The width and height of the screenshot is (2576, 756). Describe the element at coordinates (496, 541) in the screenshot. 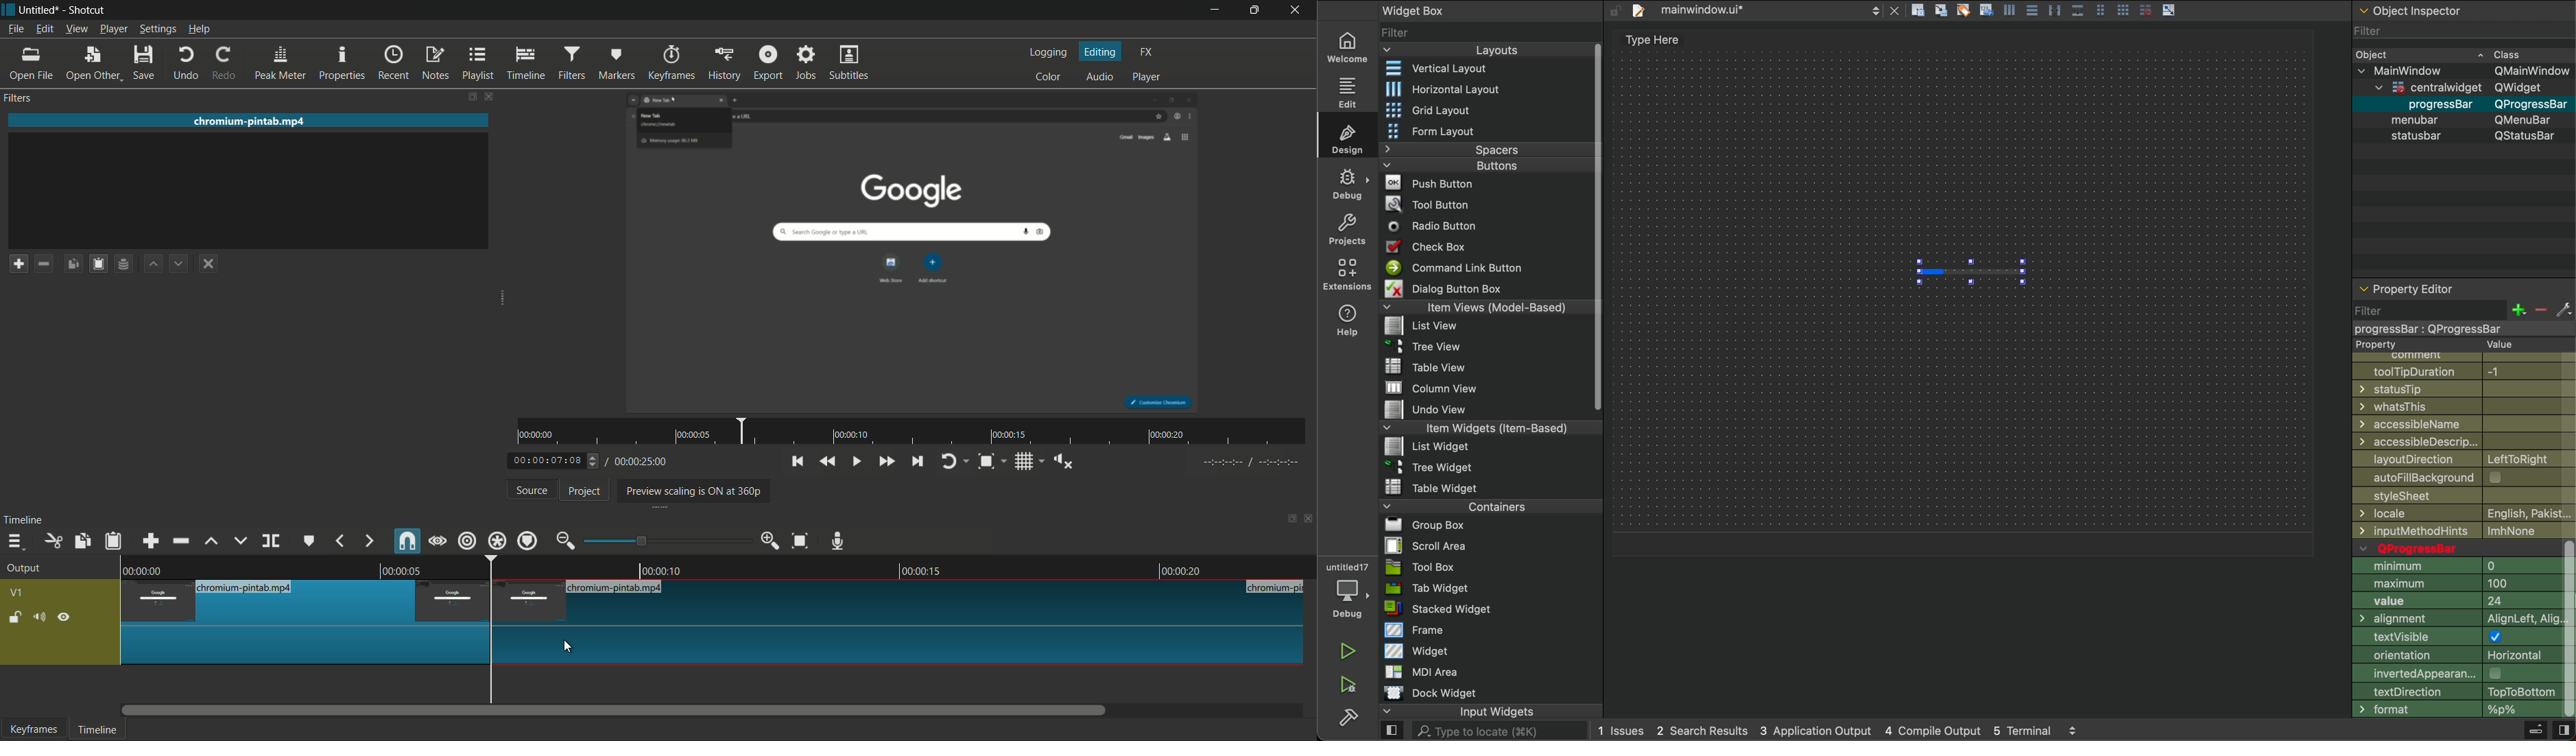

I see `ripple all tracks` at that location.